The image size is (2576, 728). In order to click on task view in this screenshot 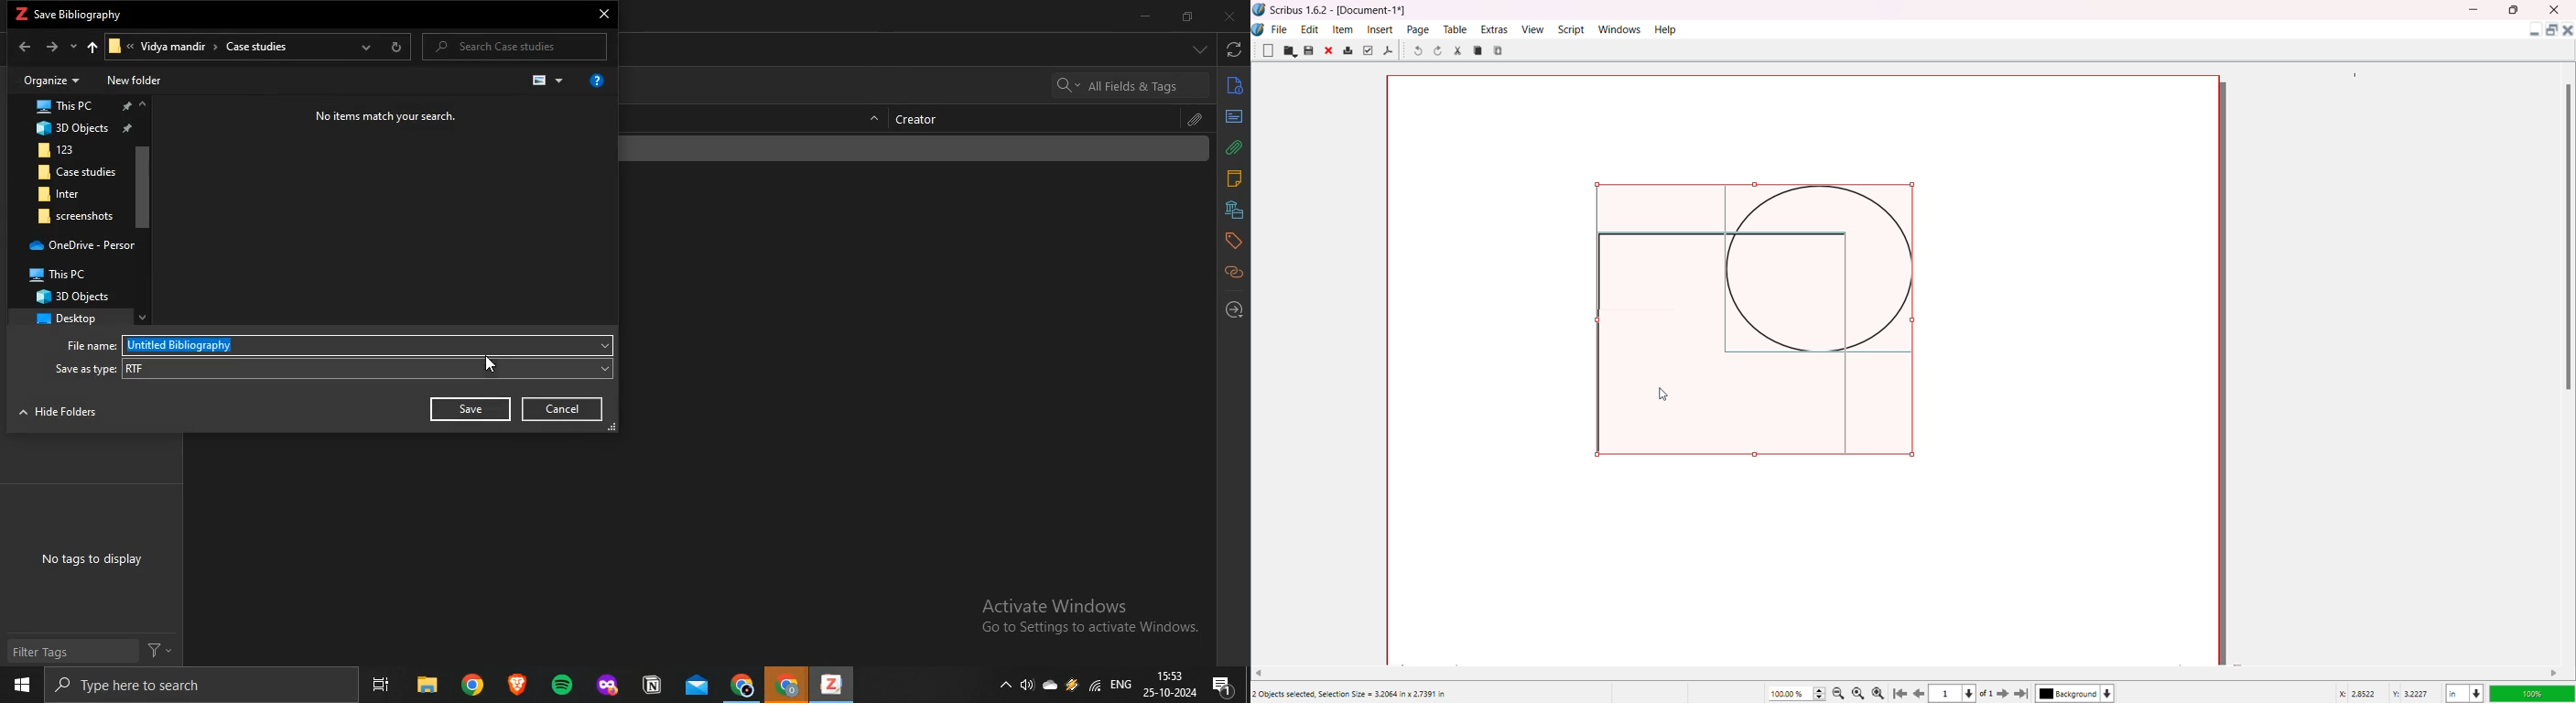, I will do `click(380, 685)`.